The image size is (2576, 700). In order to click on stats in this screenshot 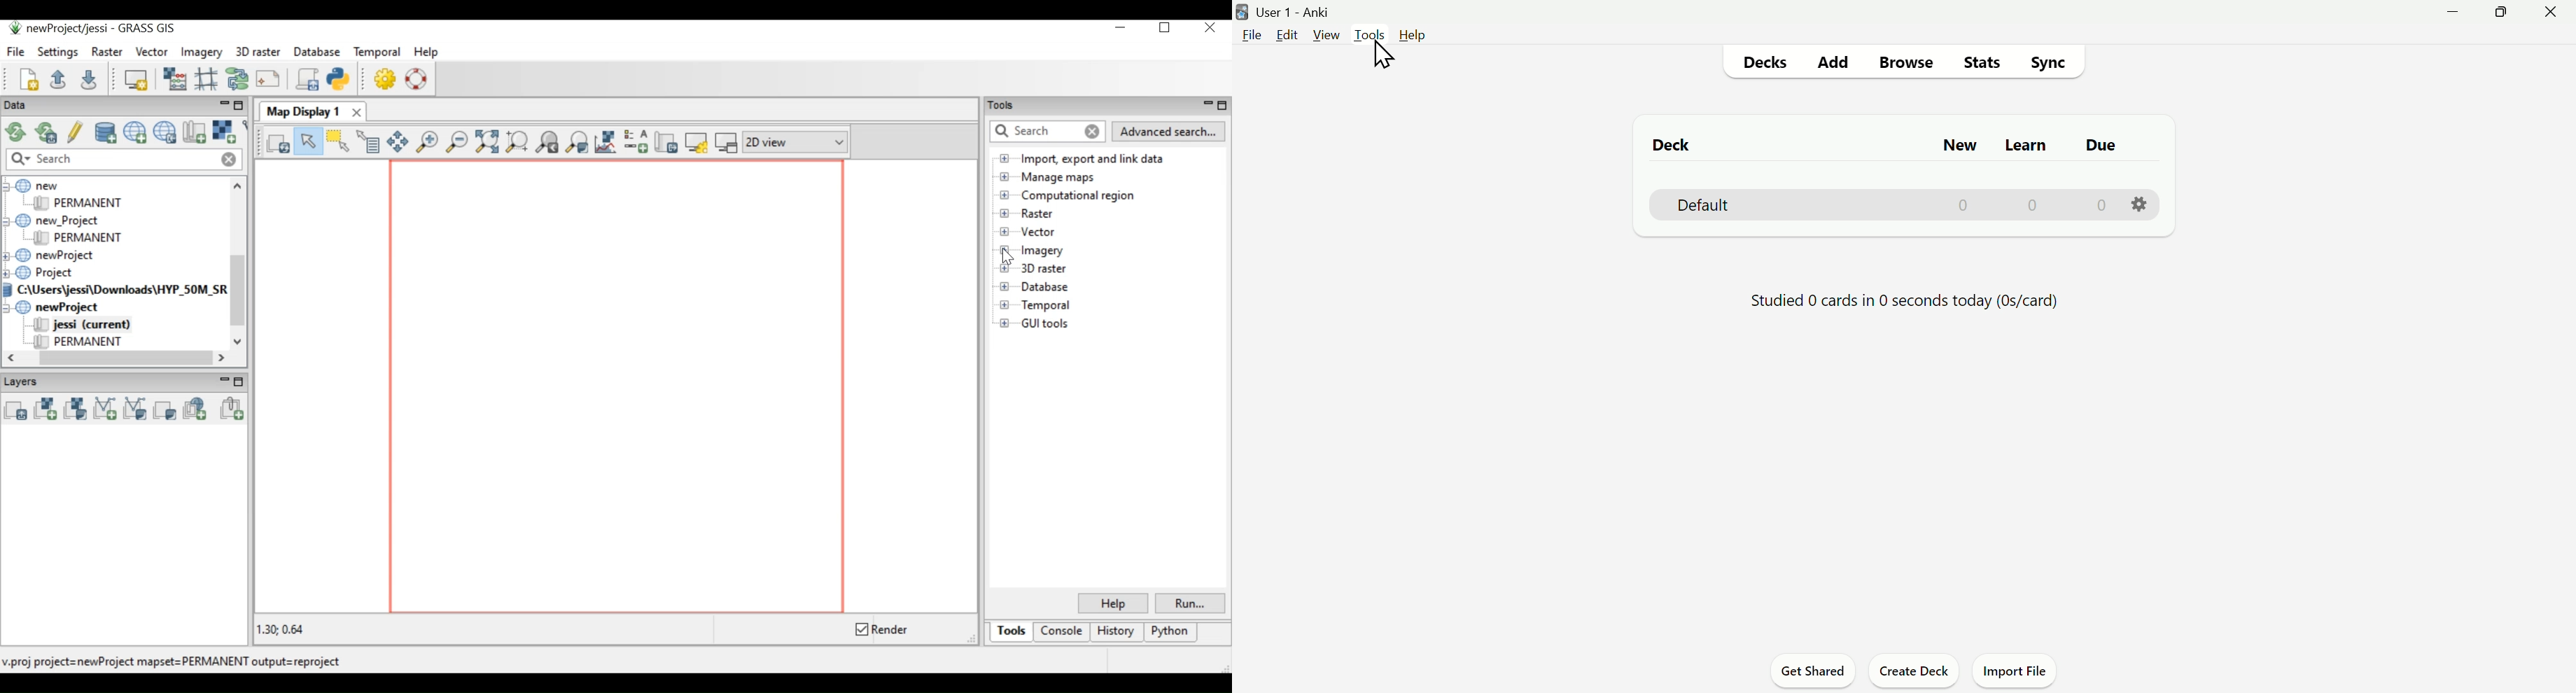, I will do `click(1980, 62)`.